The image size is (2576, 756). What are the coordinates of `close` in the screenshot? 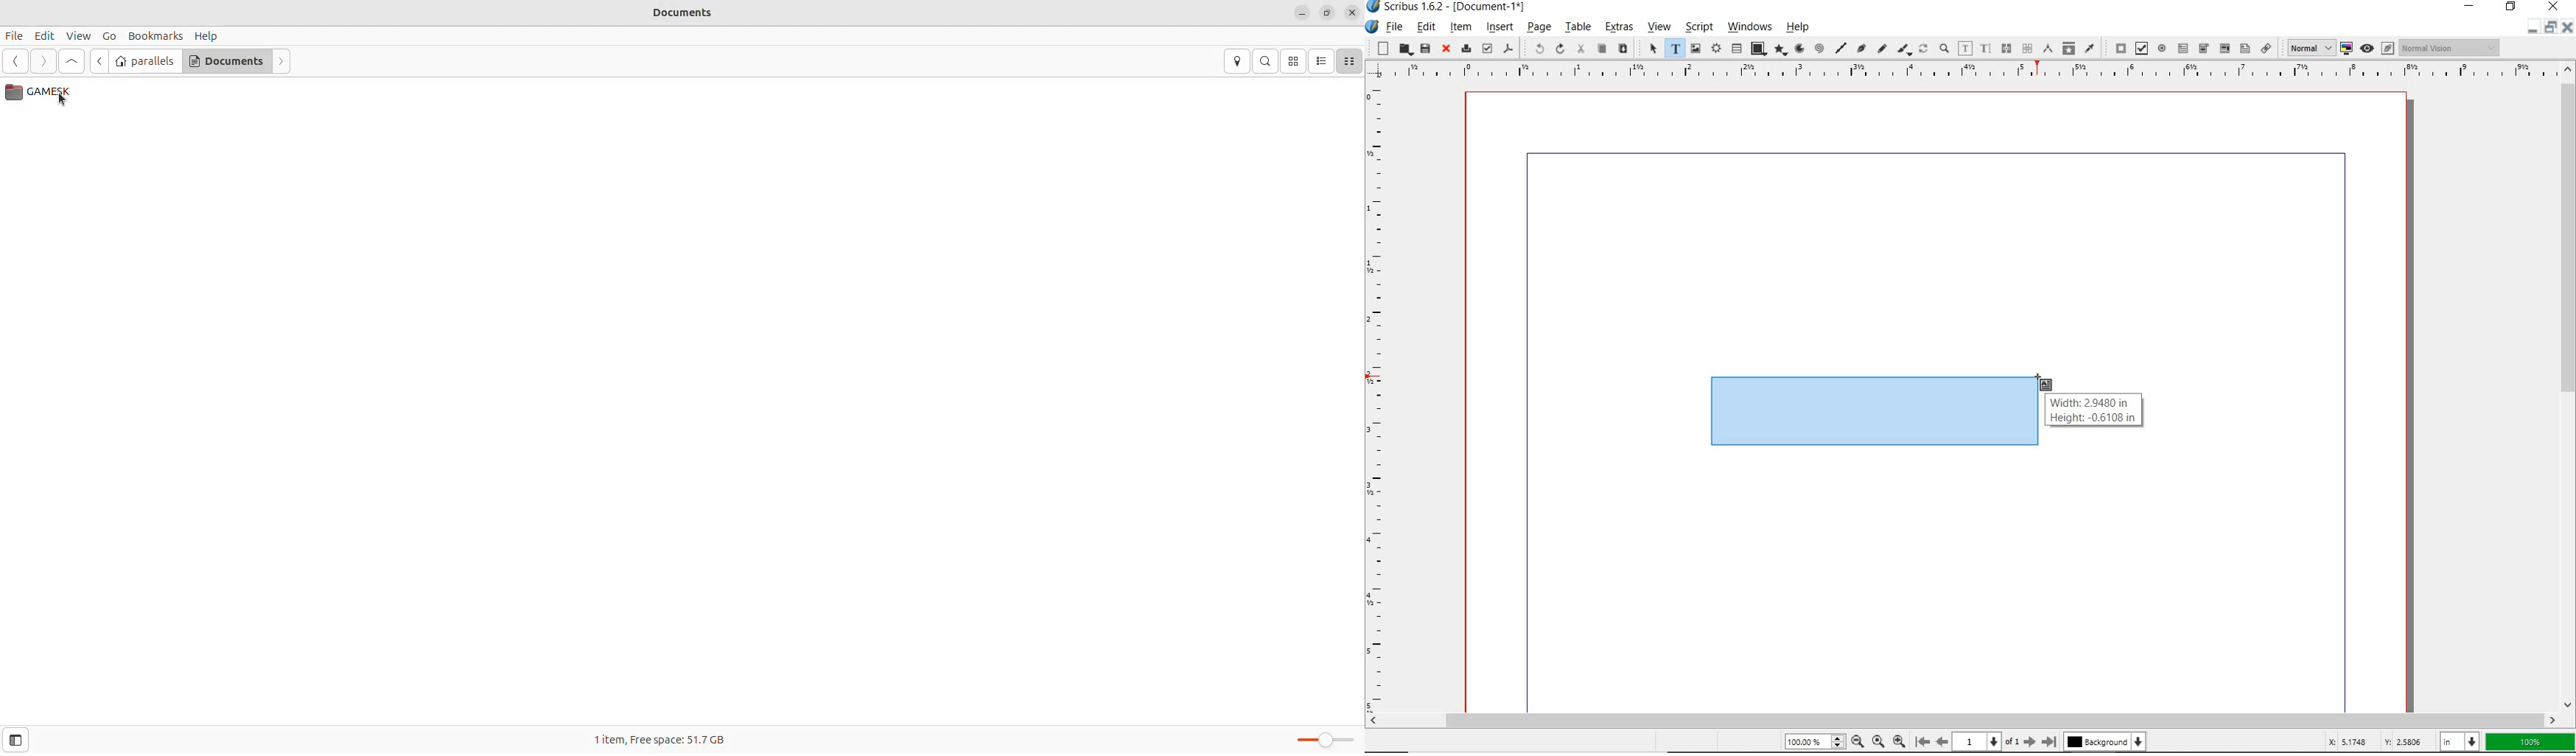 It's located at (1444, 49).